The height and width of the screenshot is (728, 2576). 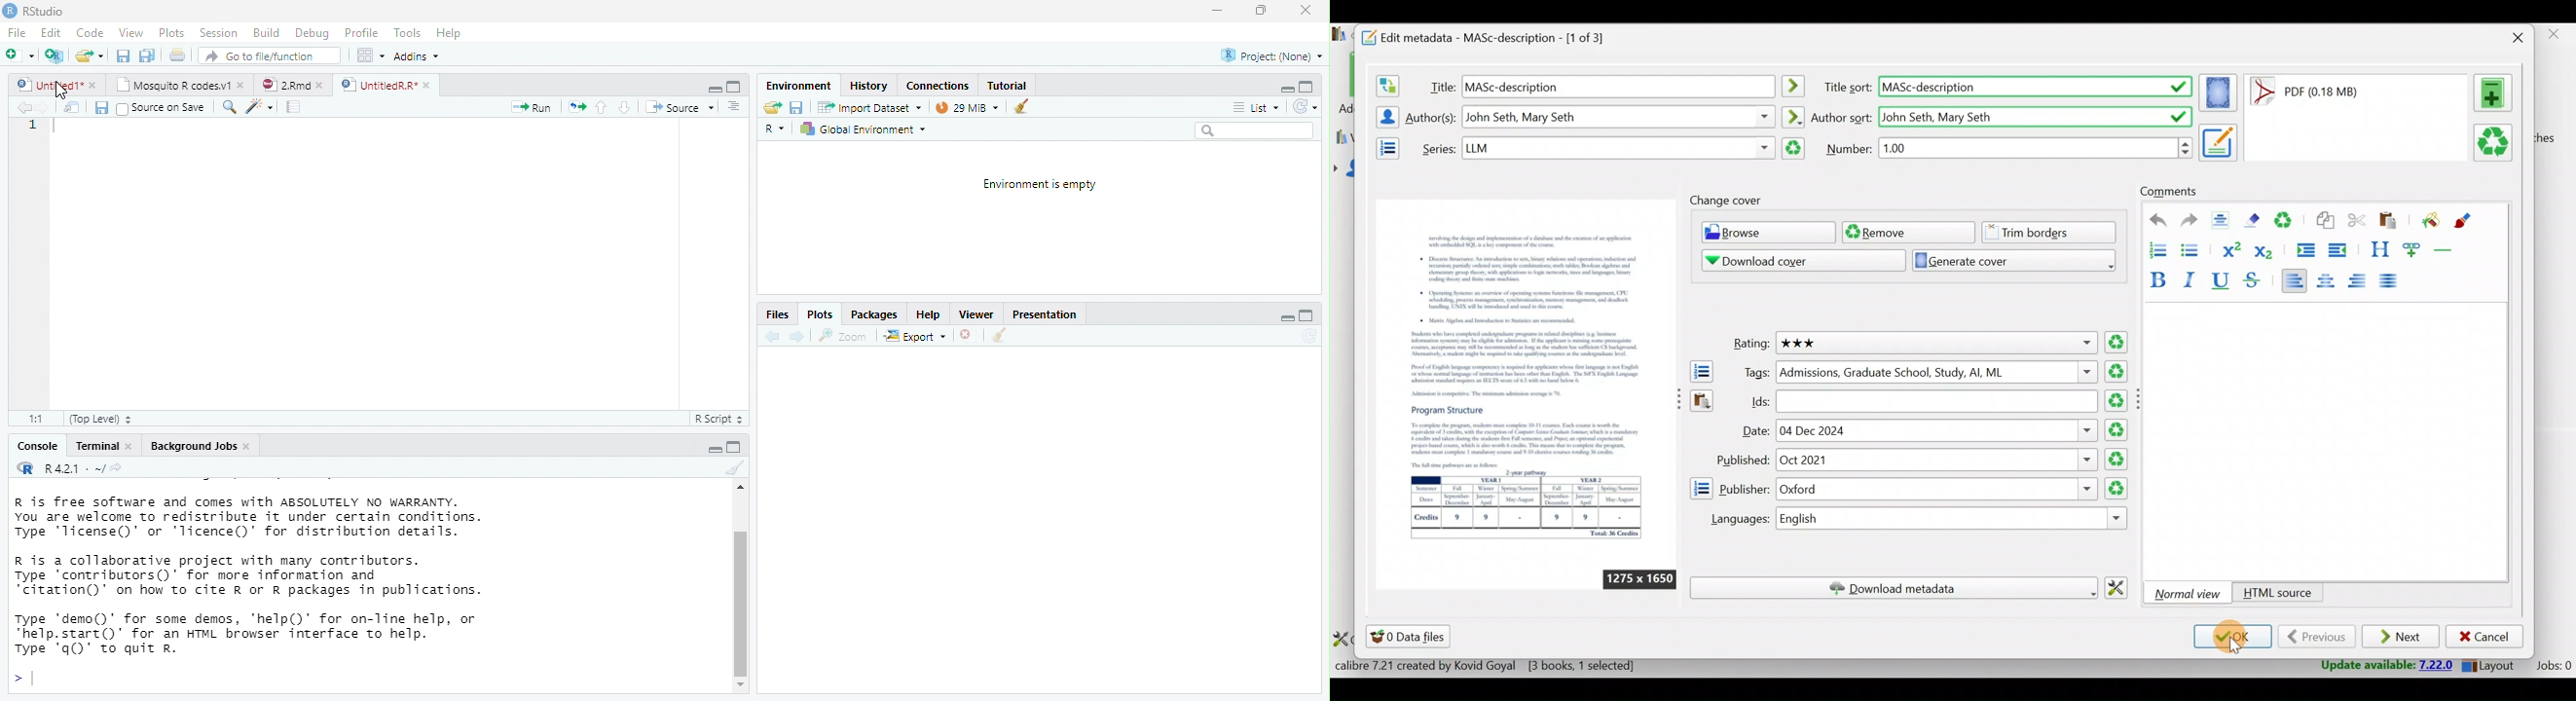 I want to click on Run, so click(x=533, y=108).